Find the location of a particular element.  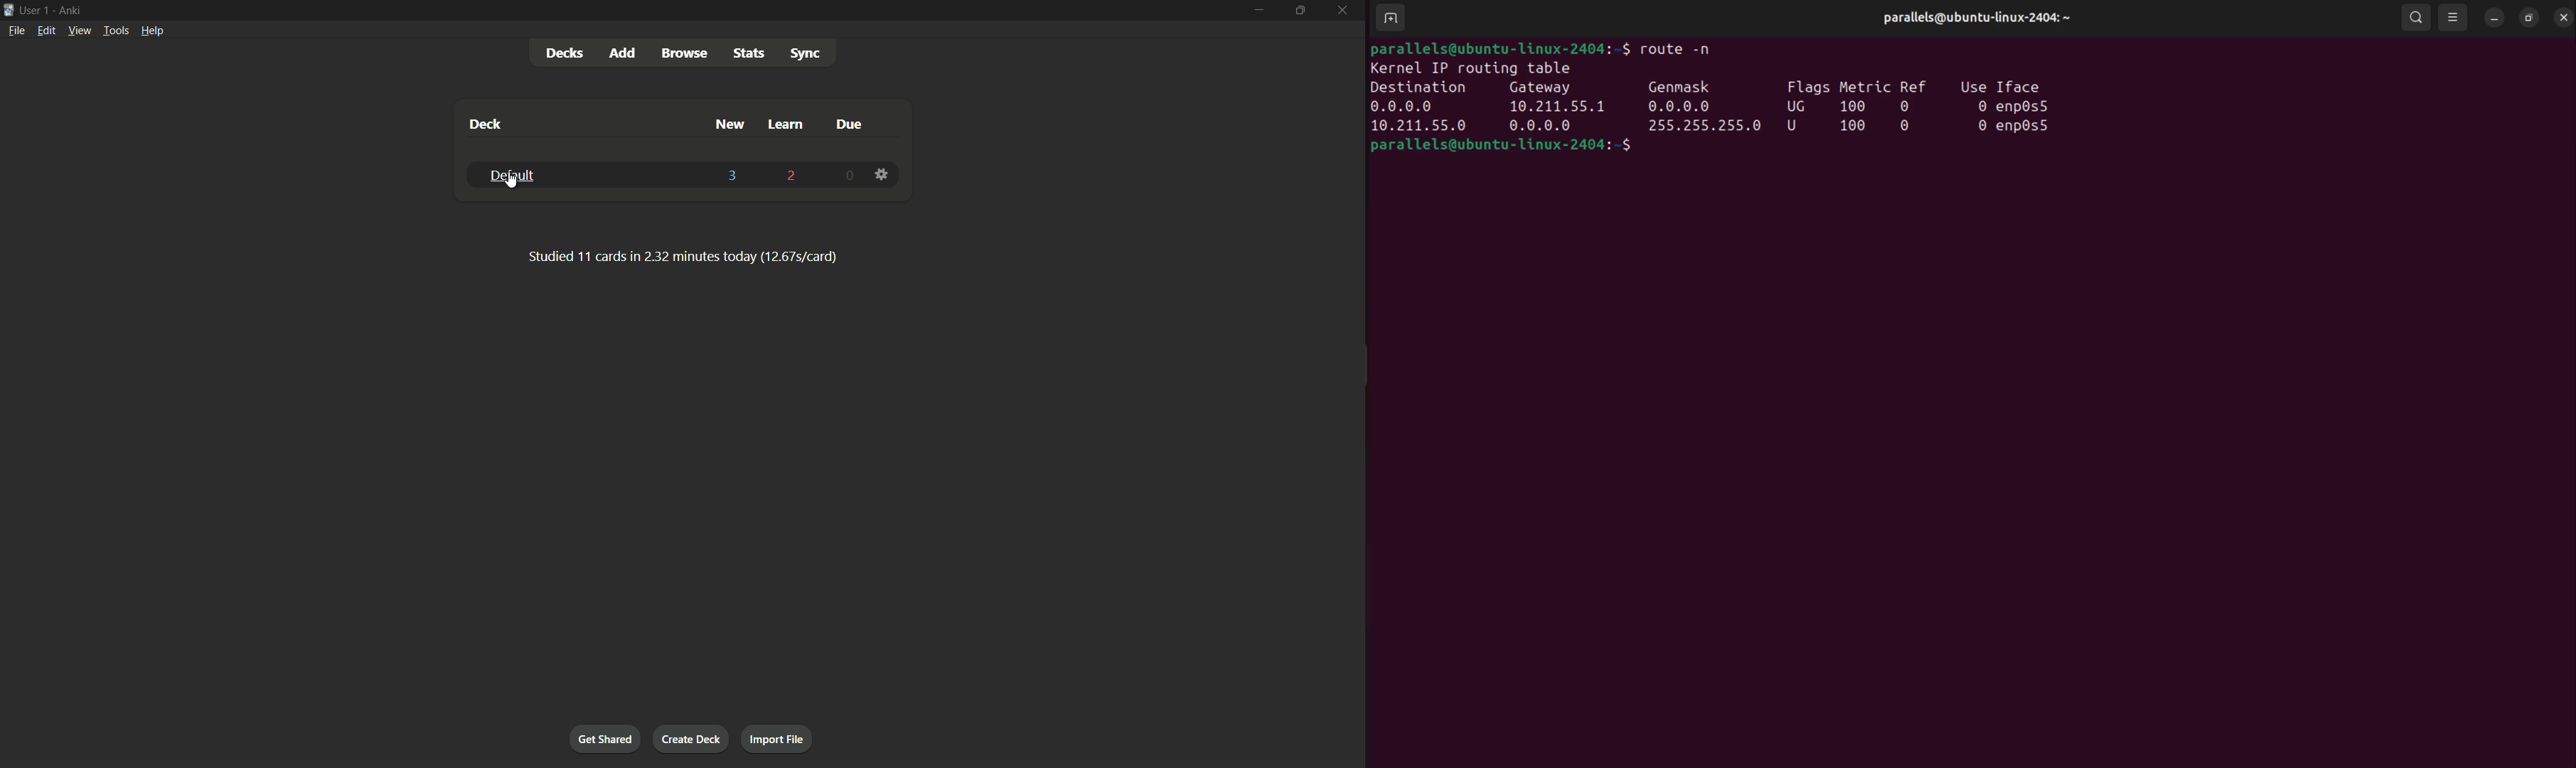

import file is located at coordinates (779, 740).